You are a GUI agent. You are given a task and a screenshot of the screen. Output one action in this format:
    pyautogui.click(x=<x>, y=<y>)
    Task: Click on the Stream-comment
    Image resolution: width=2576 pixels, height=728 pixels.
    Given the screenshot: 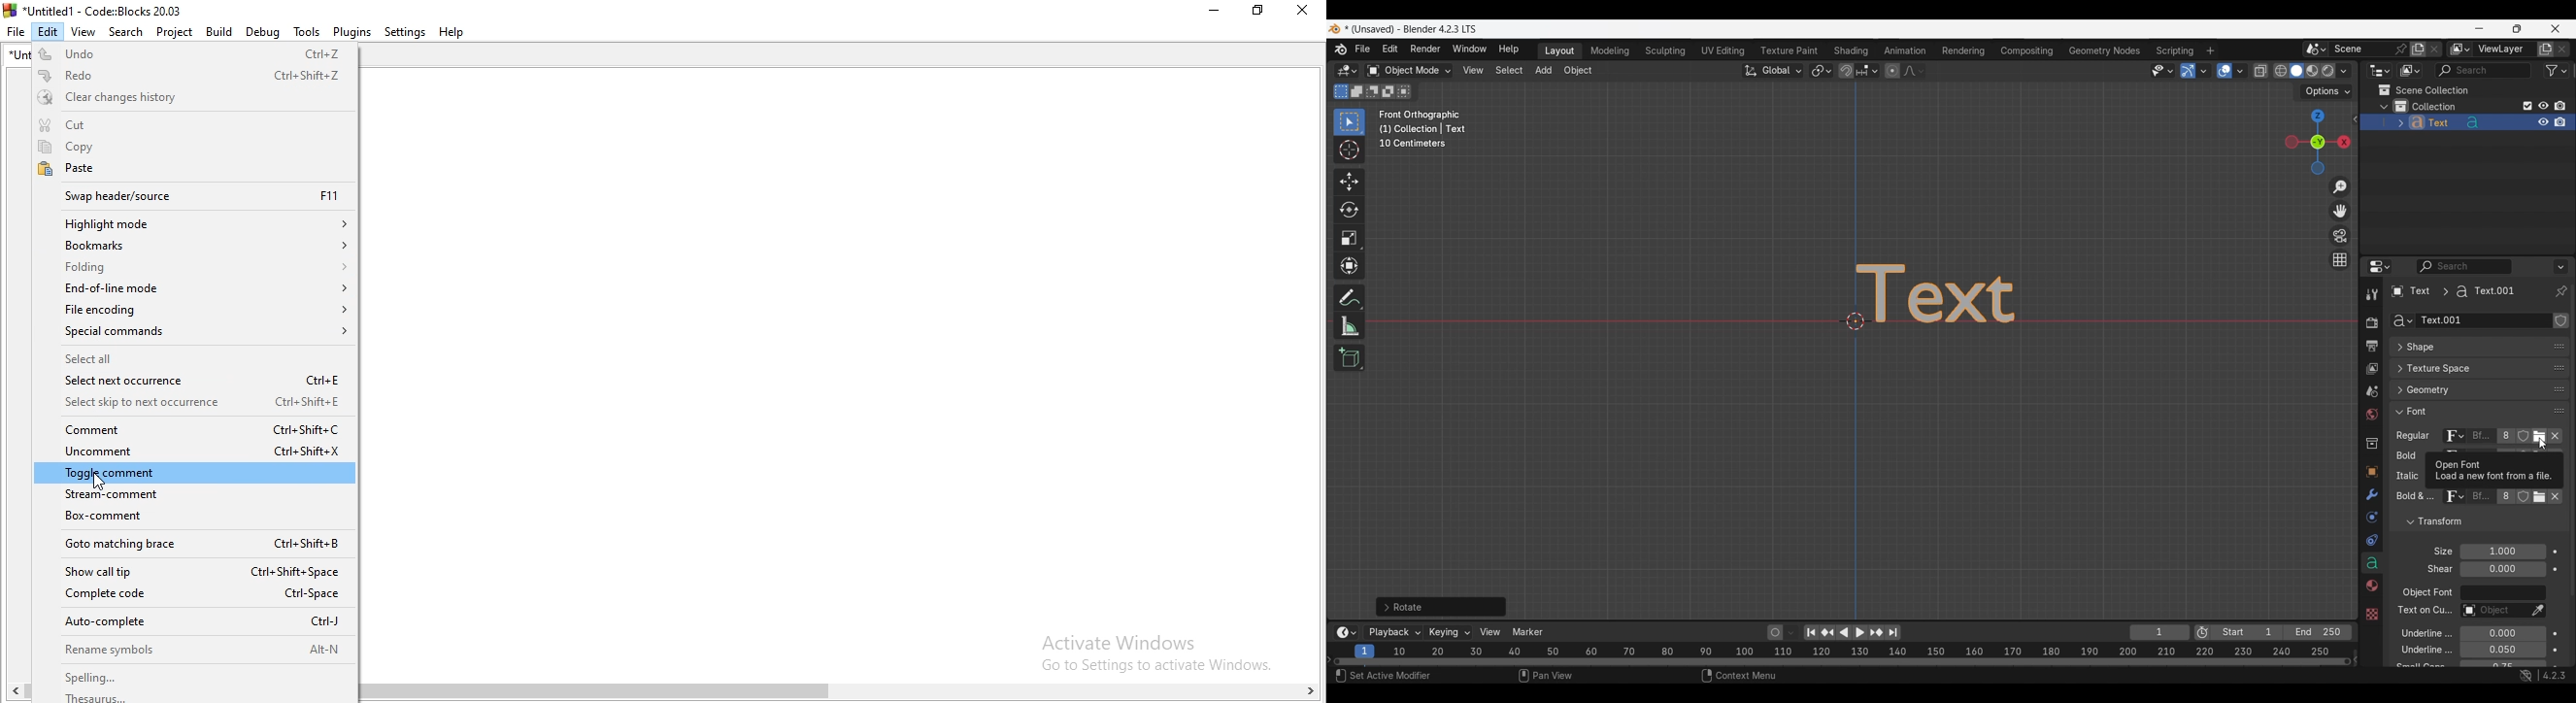 What is the action you would take?
    pyautogui.click(x=193, y=494)
    